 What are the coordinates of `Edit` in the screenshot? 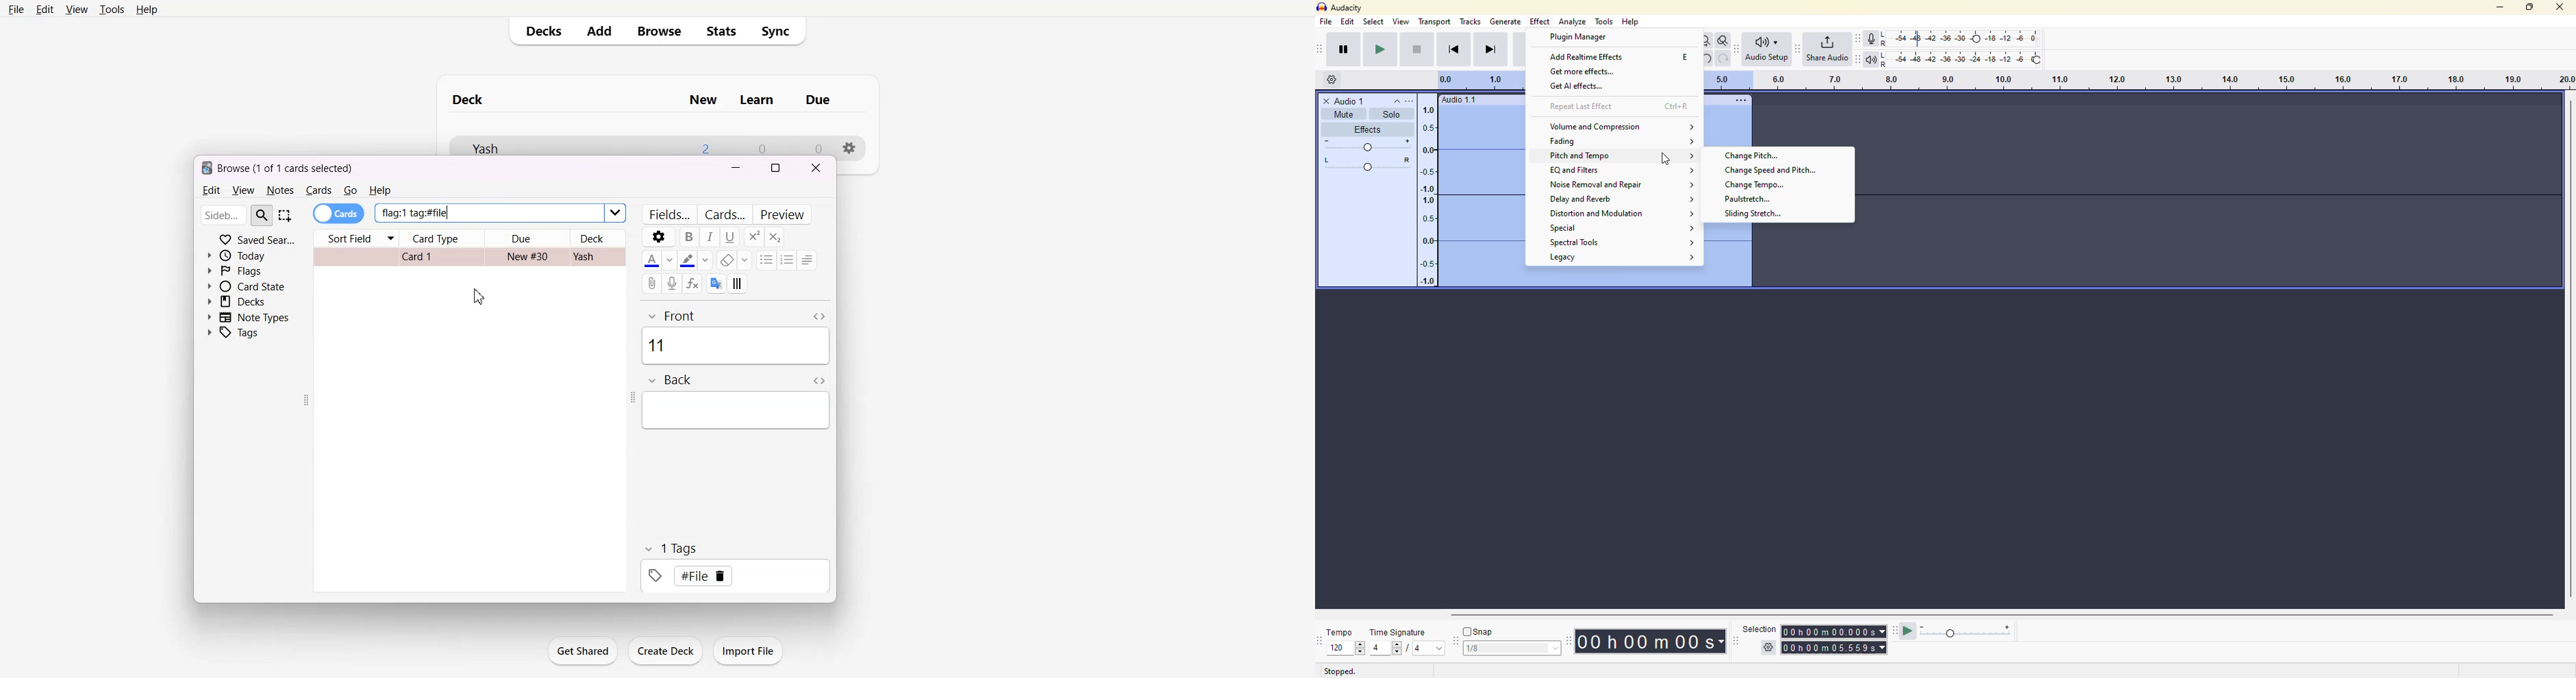 It's located at (45, 9).